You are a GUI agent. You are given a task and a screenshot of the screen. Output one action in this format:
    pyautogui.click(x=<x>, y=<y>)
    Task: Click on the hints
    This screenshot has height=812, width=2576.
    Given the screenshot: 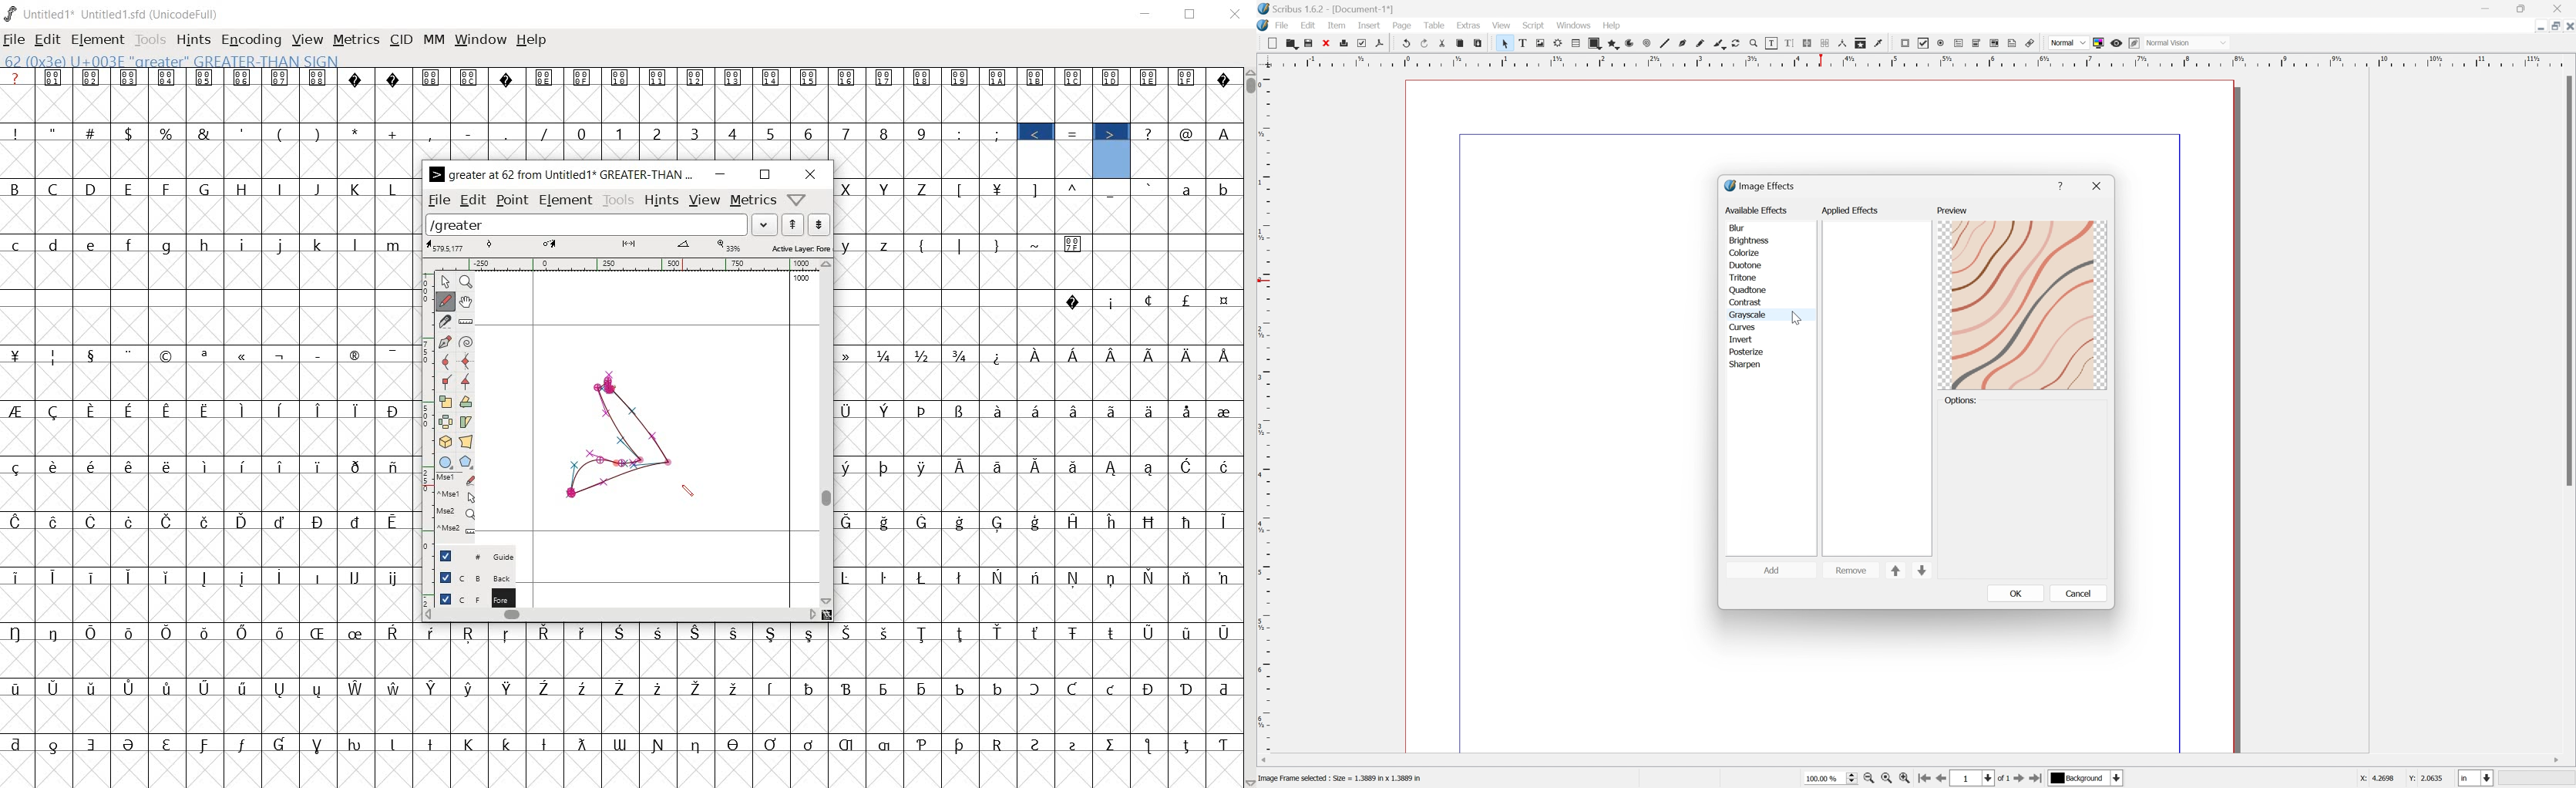 What is the action you would take?
    pyautogui.click(x=193, y=40)
    